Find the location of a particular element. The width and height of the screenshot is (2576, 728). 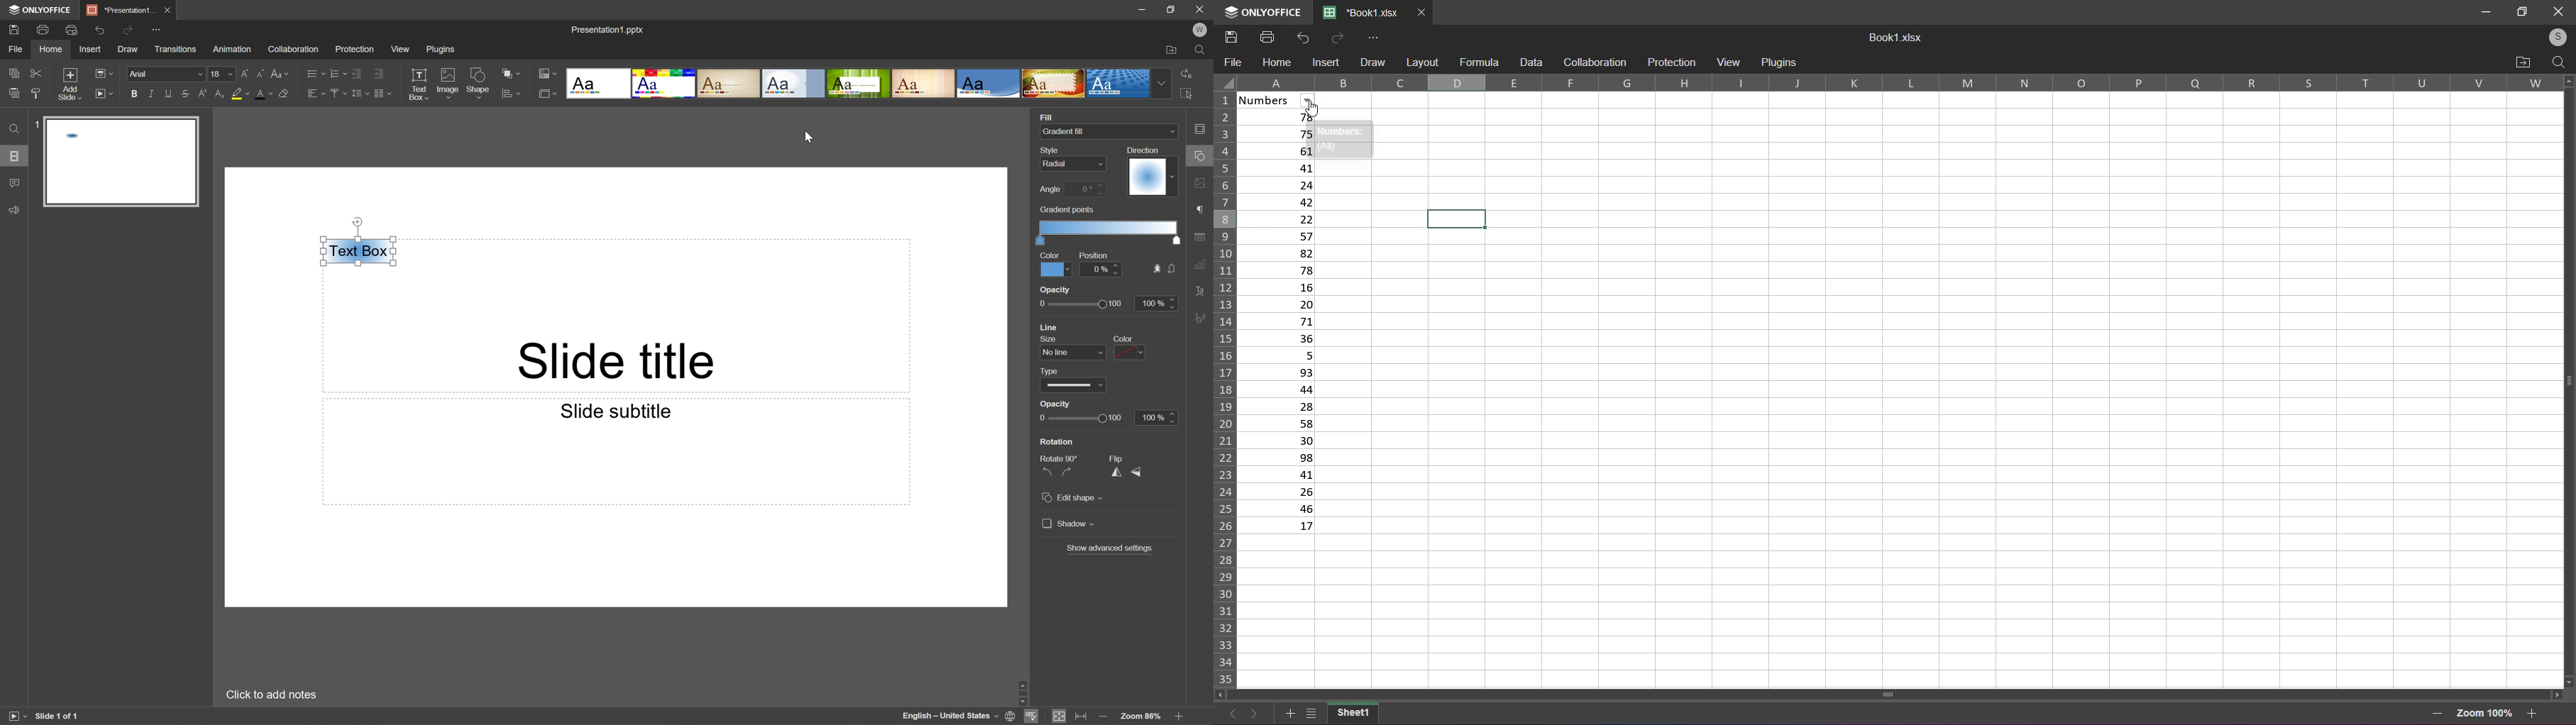

100% is located at coordinates (1157, 417).